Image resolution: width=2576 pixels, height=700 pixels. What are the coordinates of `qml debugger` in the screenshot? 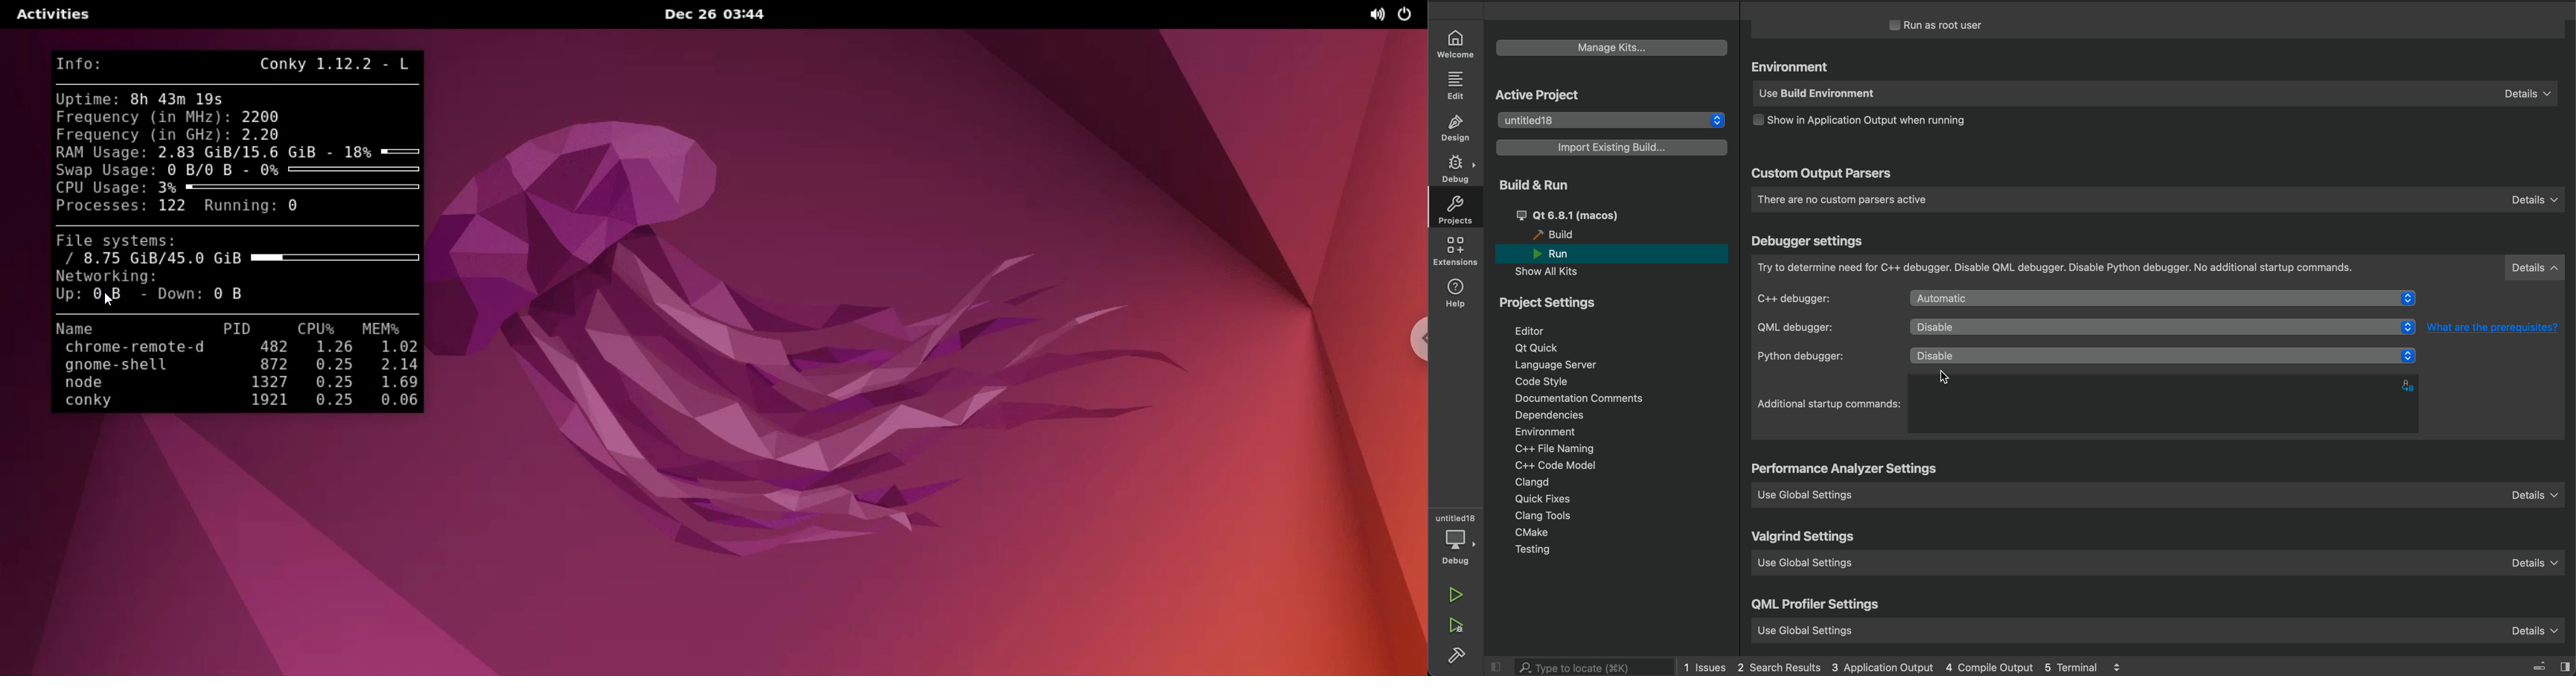 It's located at (1818, 327).